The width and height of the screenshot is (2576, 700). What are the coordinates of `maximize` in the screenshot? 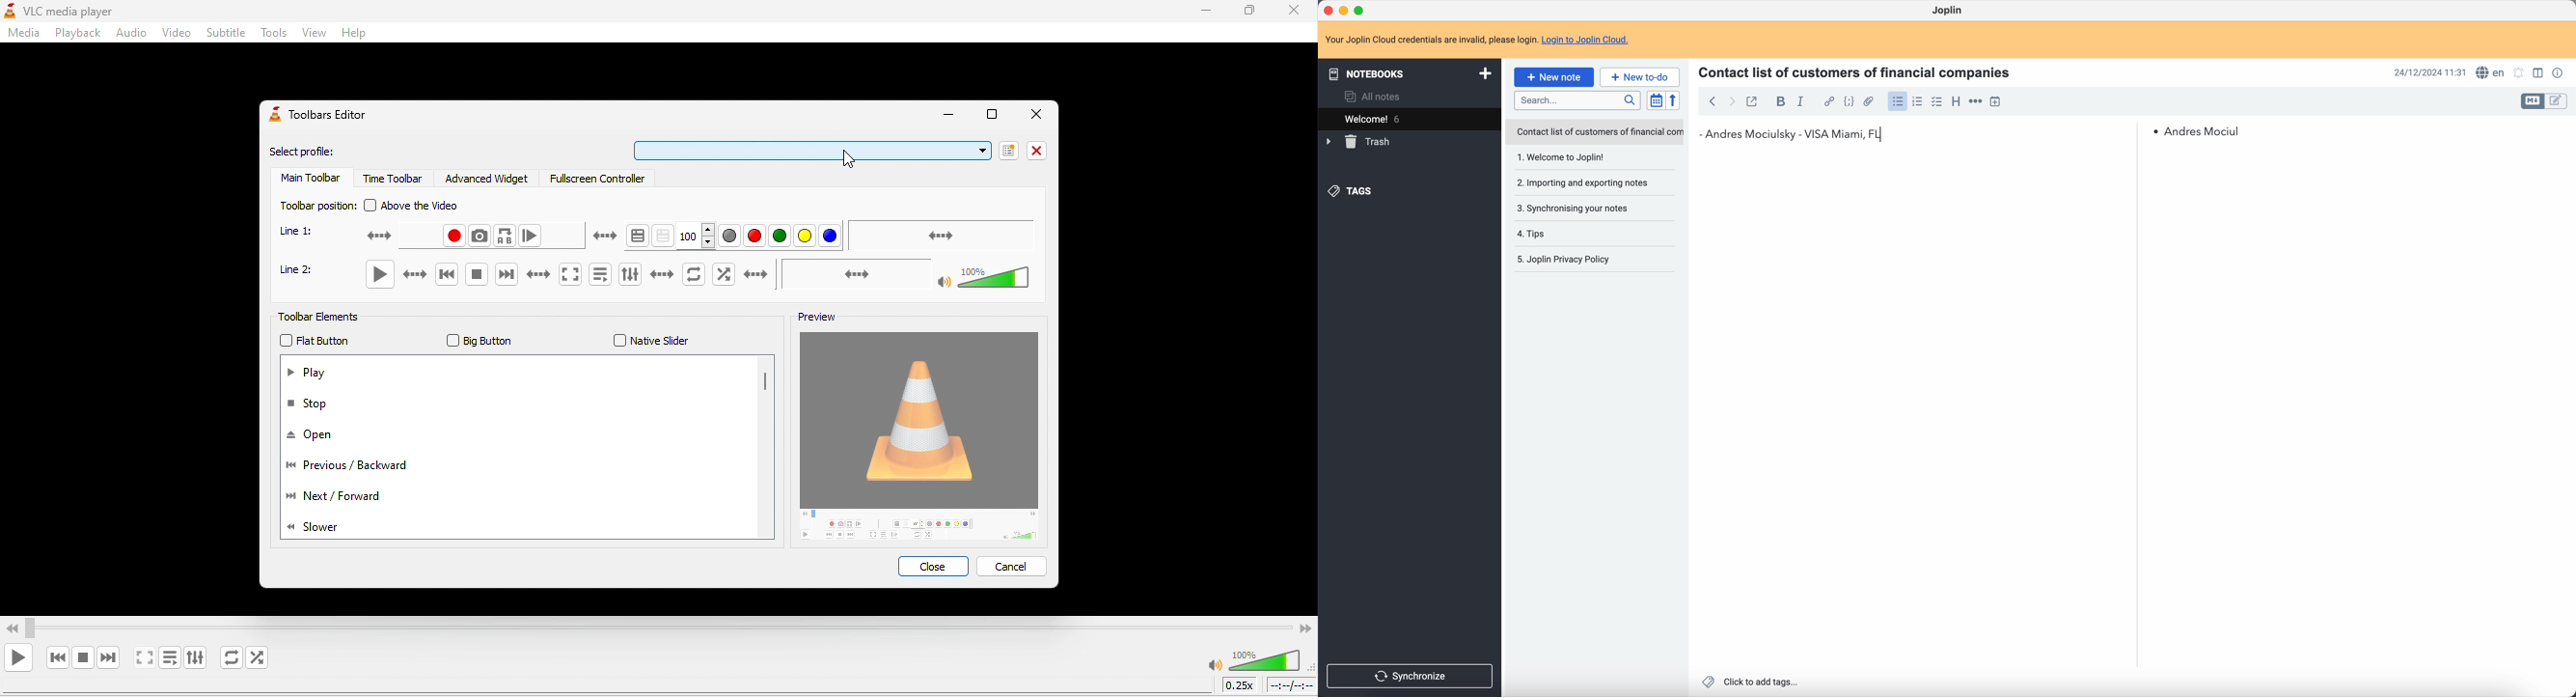 It's located at (1362, 9).